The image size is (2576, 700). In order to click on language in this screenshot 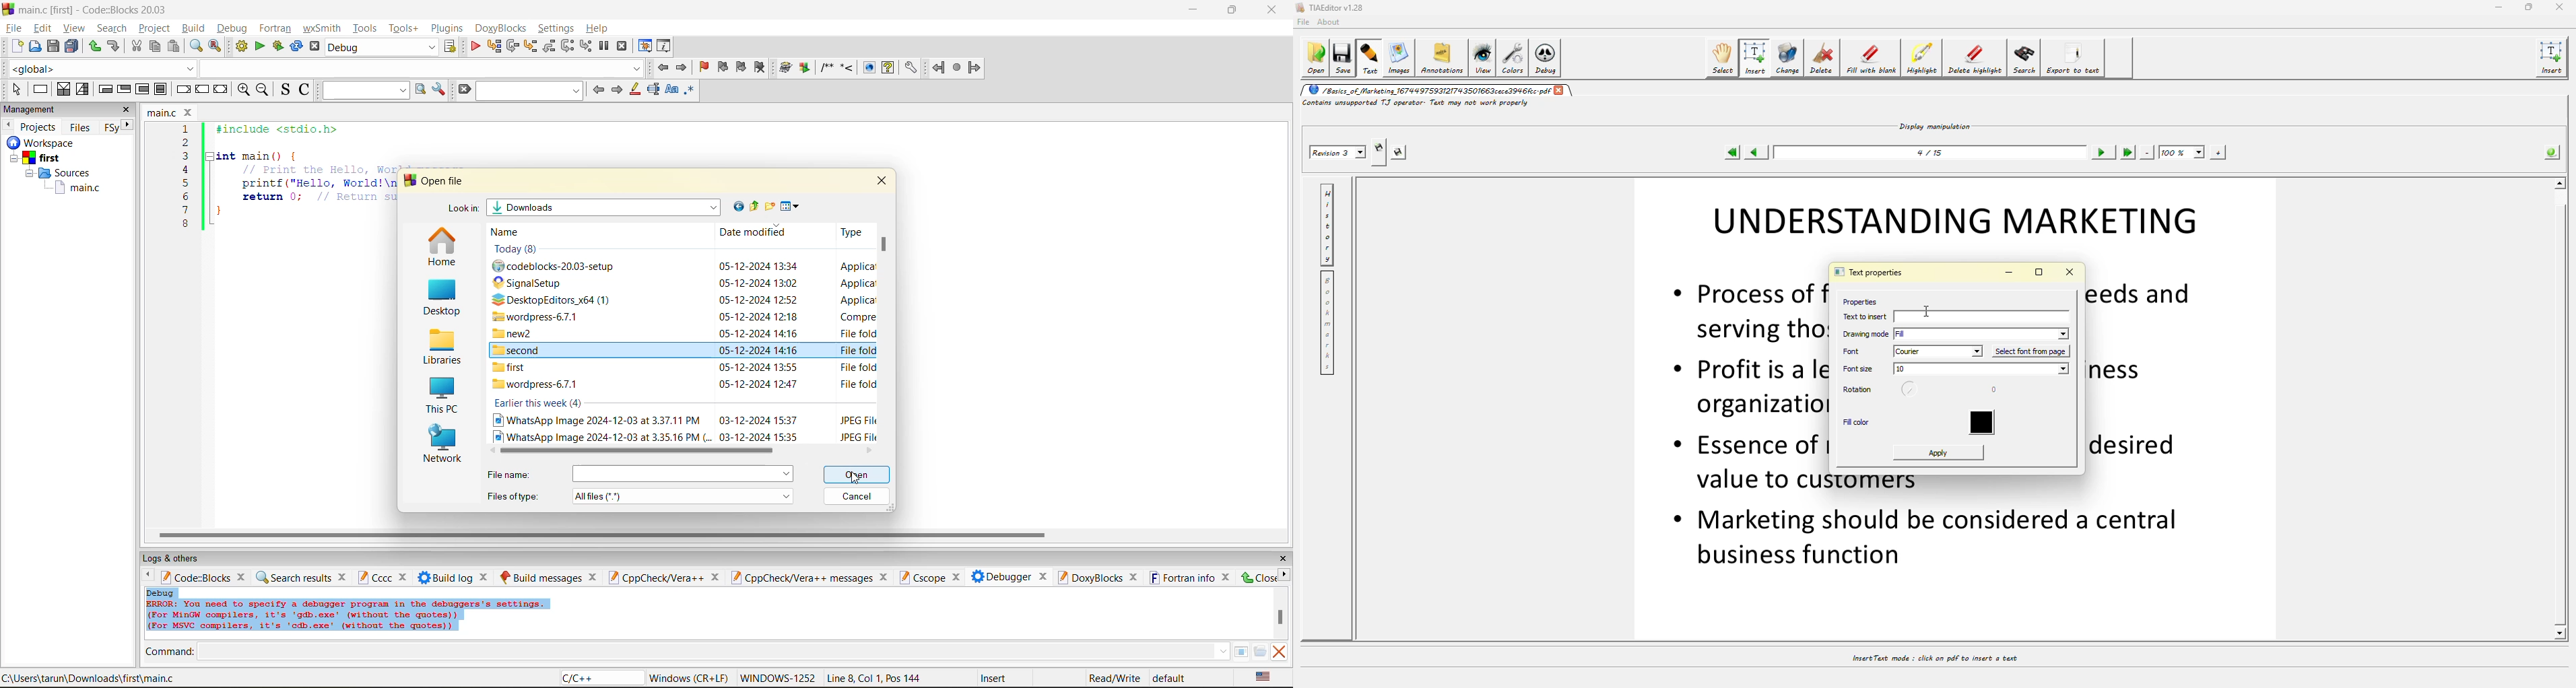, I will do `click(600, 679)`.